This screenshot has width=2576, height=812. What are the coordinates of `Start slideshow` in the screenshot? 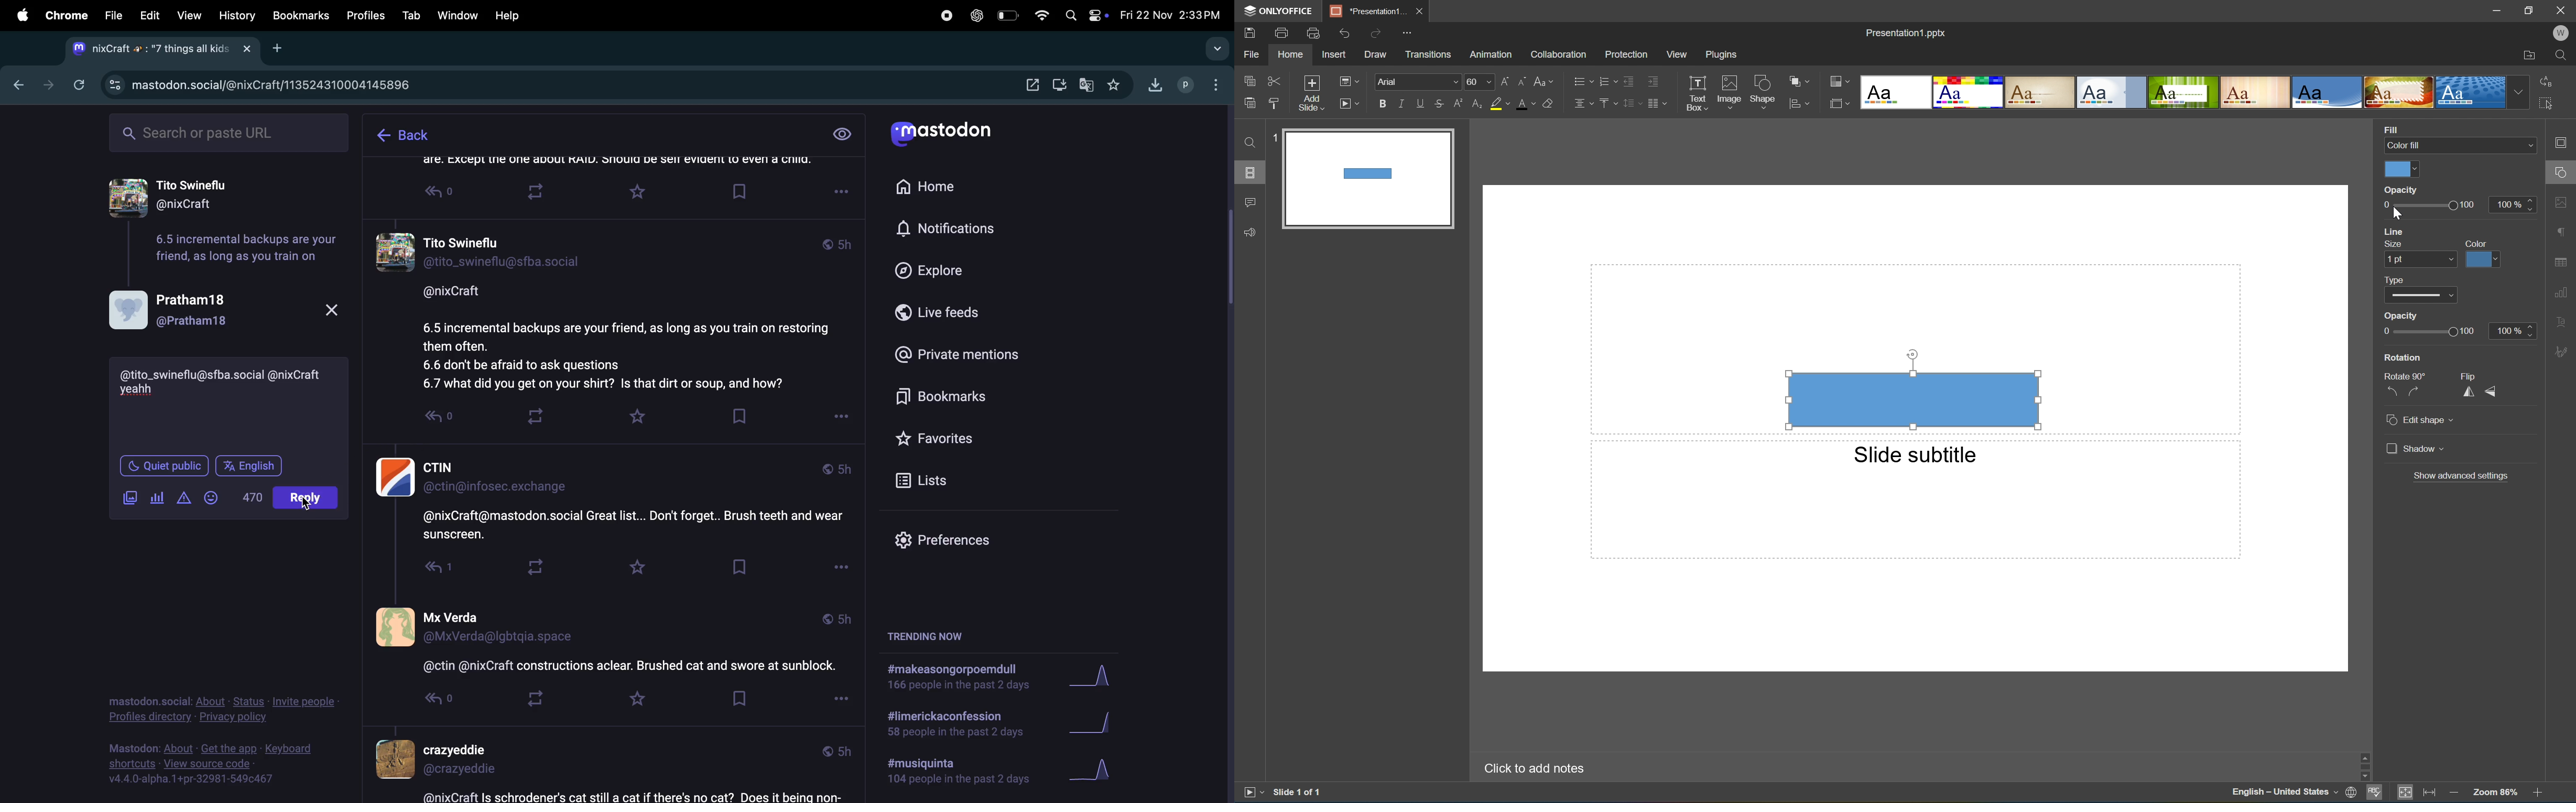 It's located at (1250, 795).